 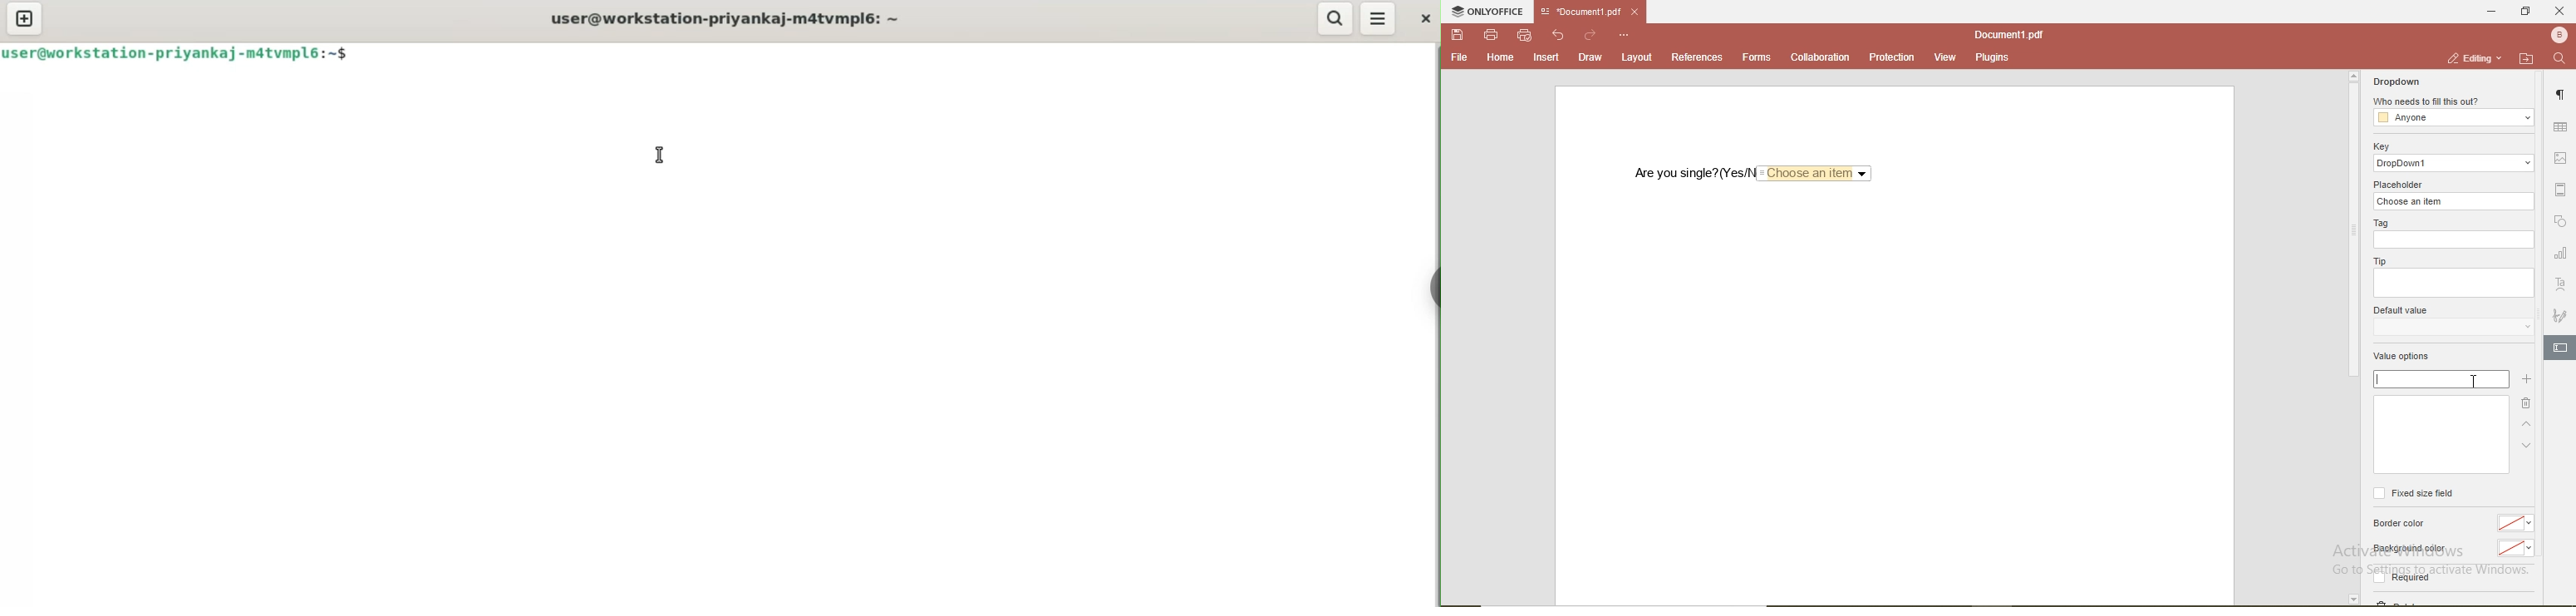 What do you see at coordinates (2377, 379) in the screenshot?
I see `text cursor` at bounding box center [2377, 379].